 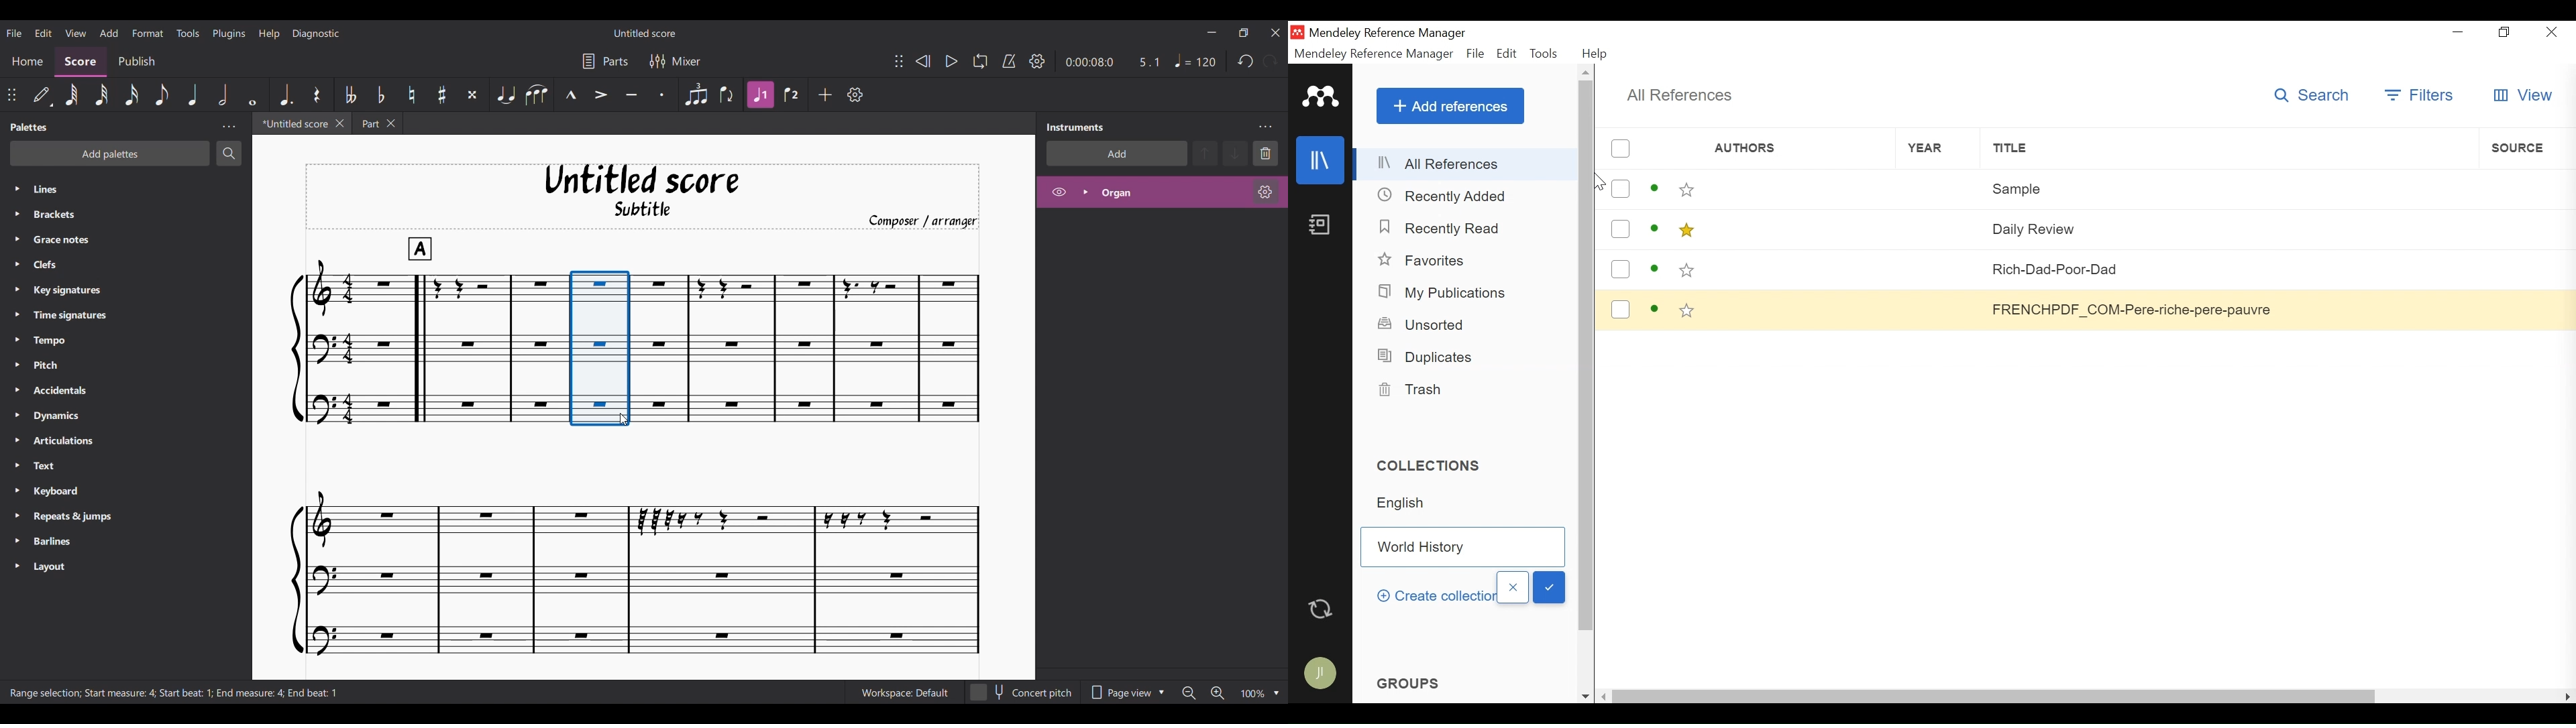 I want to click on Half note, so click(x=223, y=95).